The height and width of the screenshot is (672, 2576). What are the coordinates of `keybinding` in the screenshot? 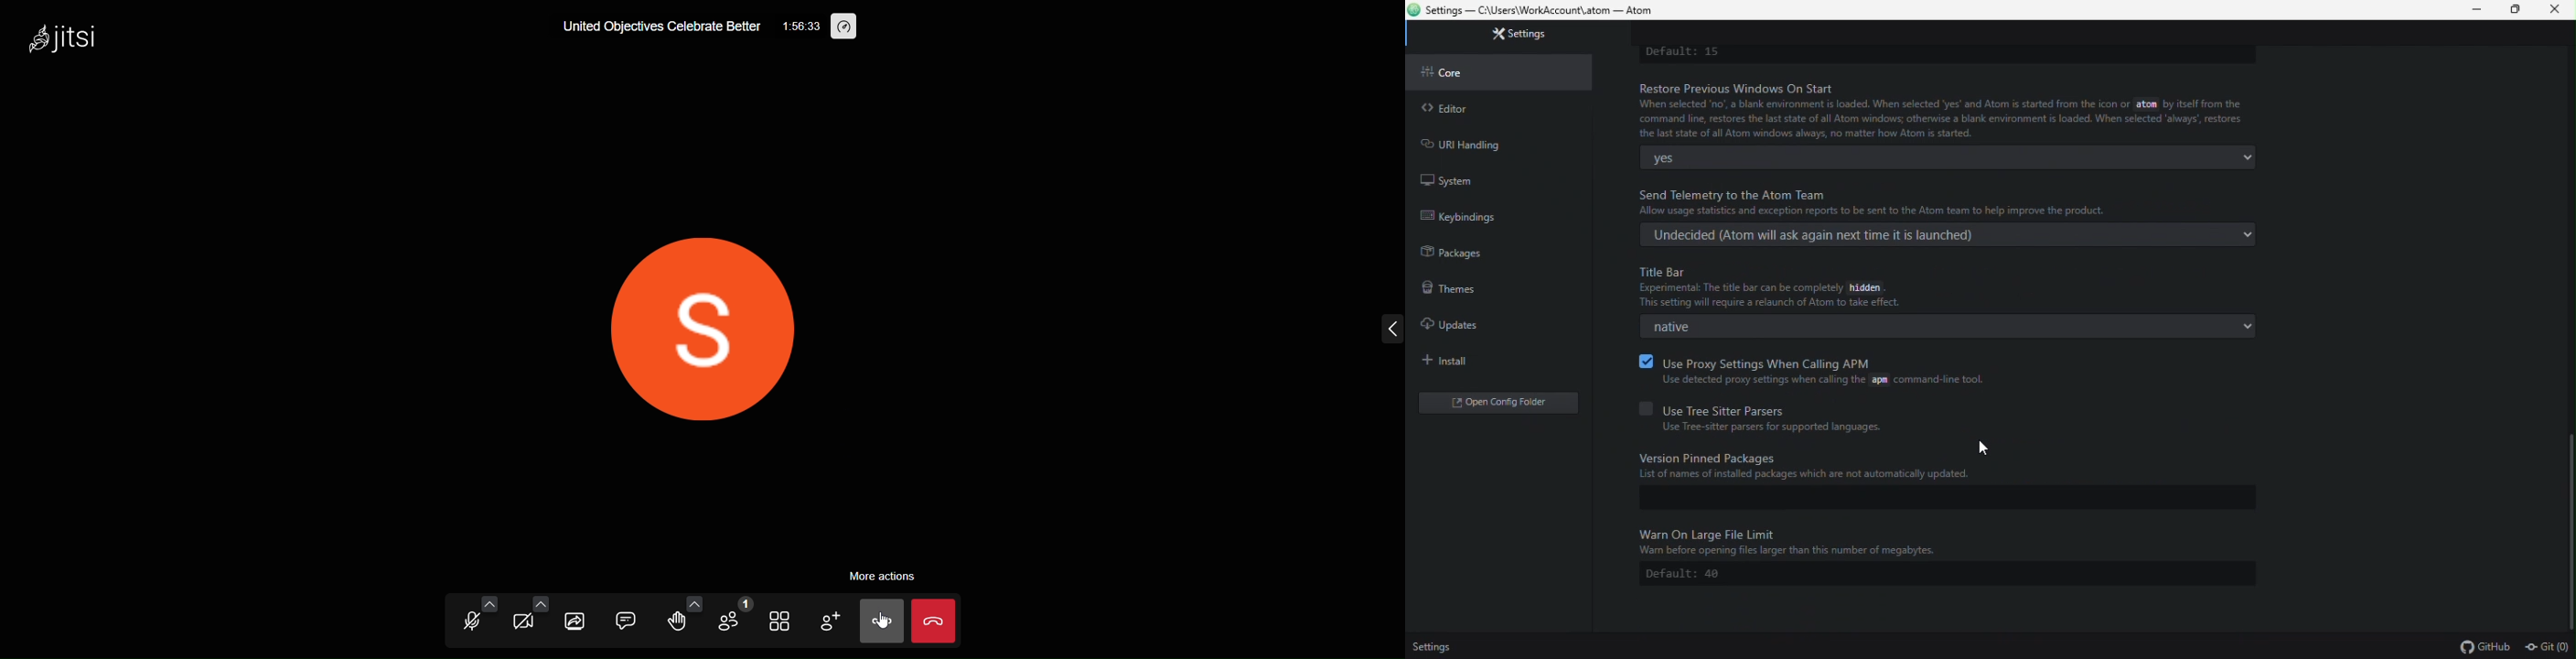 It's located at (1476, 216).